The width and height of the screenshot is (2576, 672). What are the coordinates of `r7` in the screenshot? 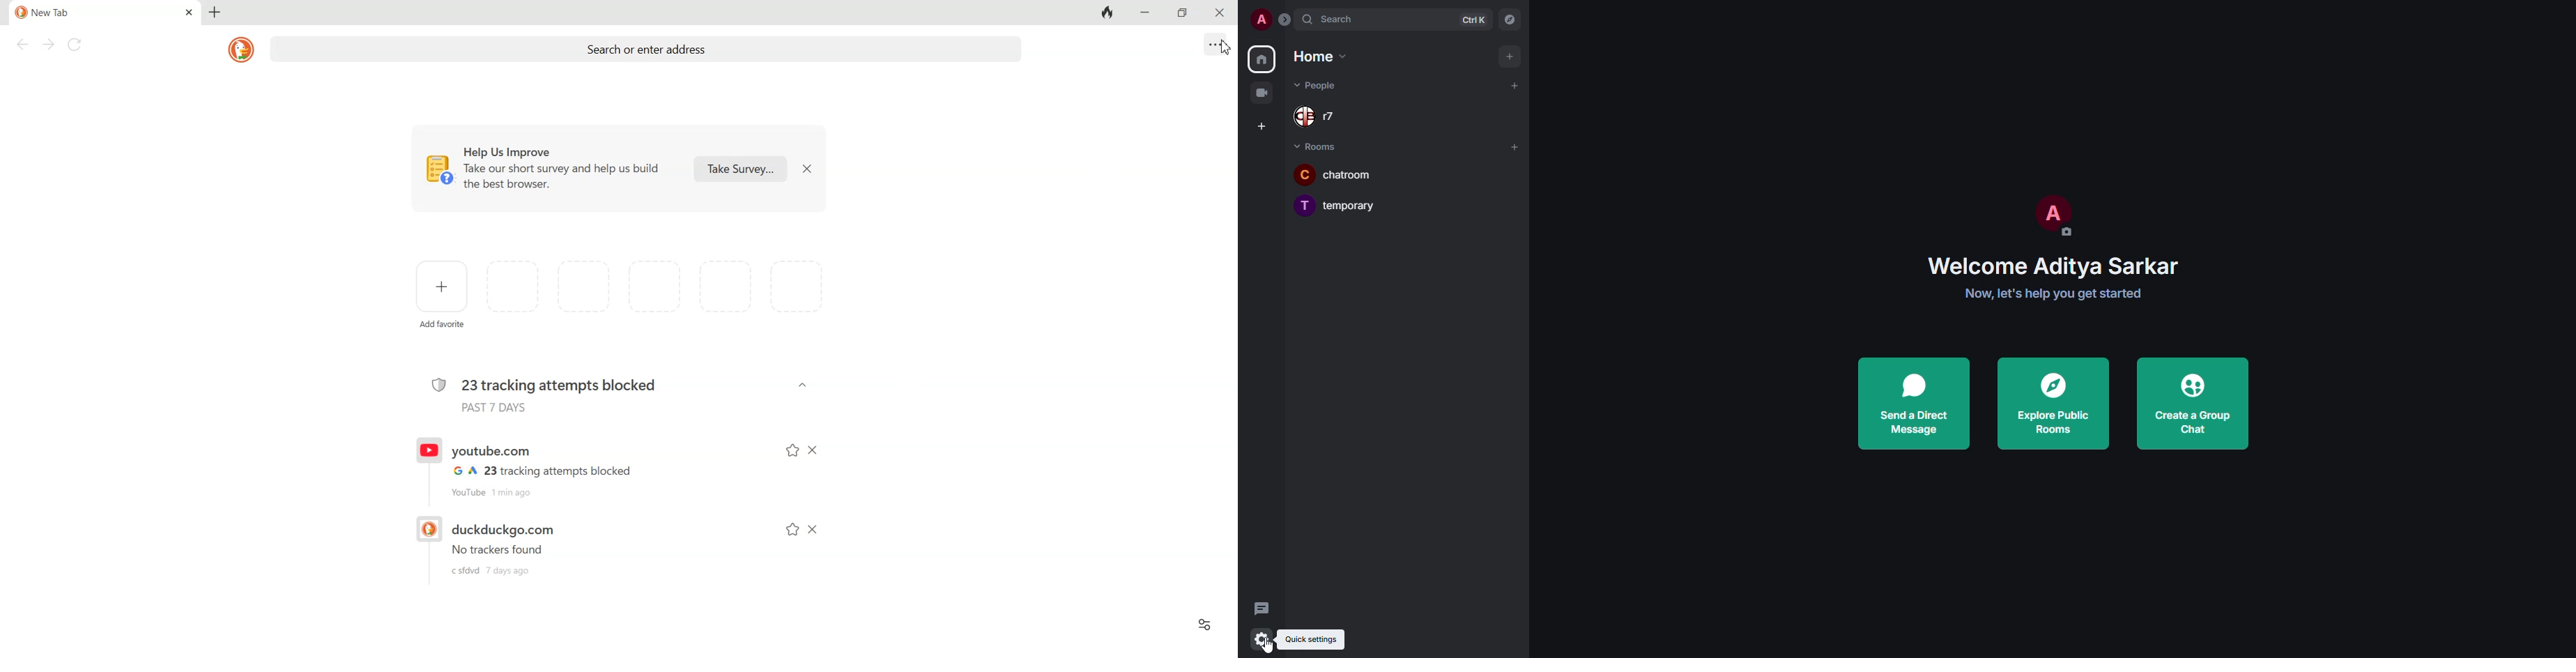 It's located at (1317, 116).